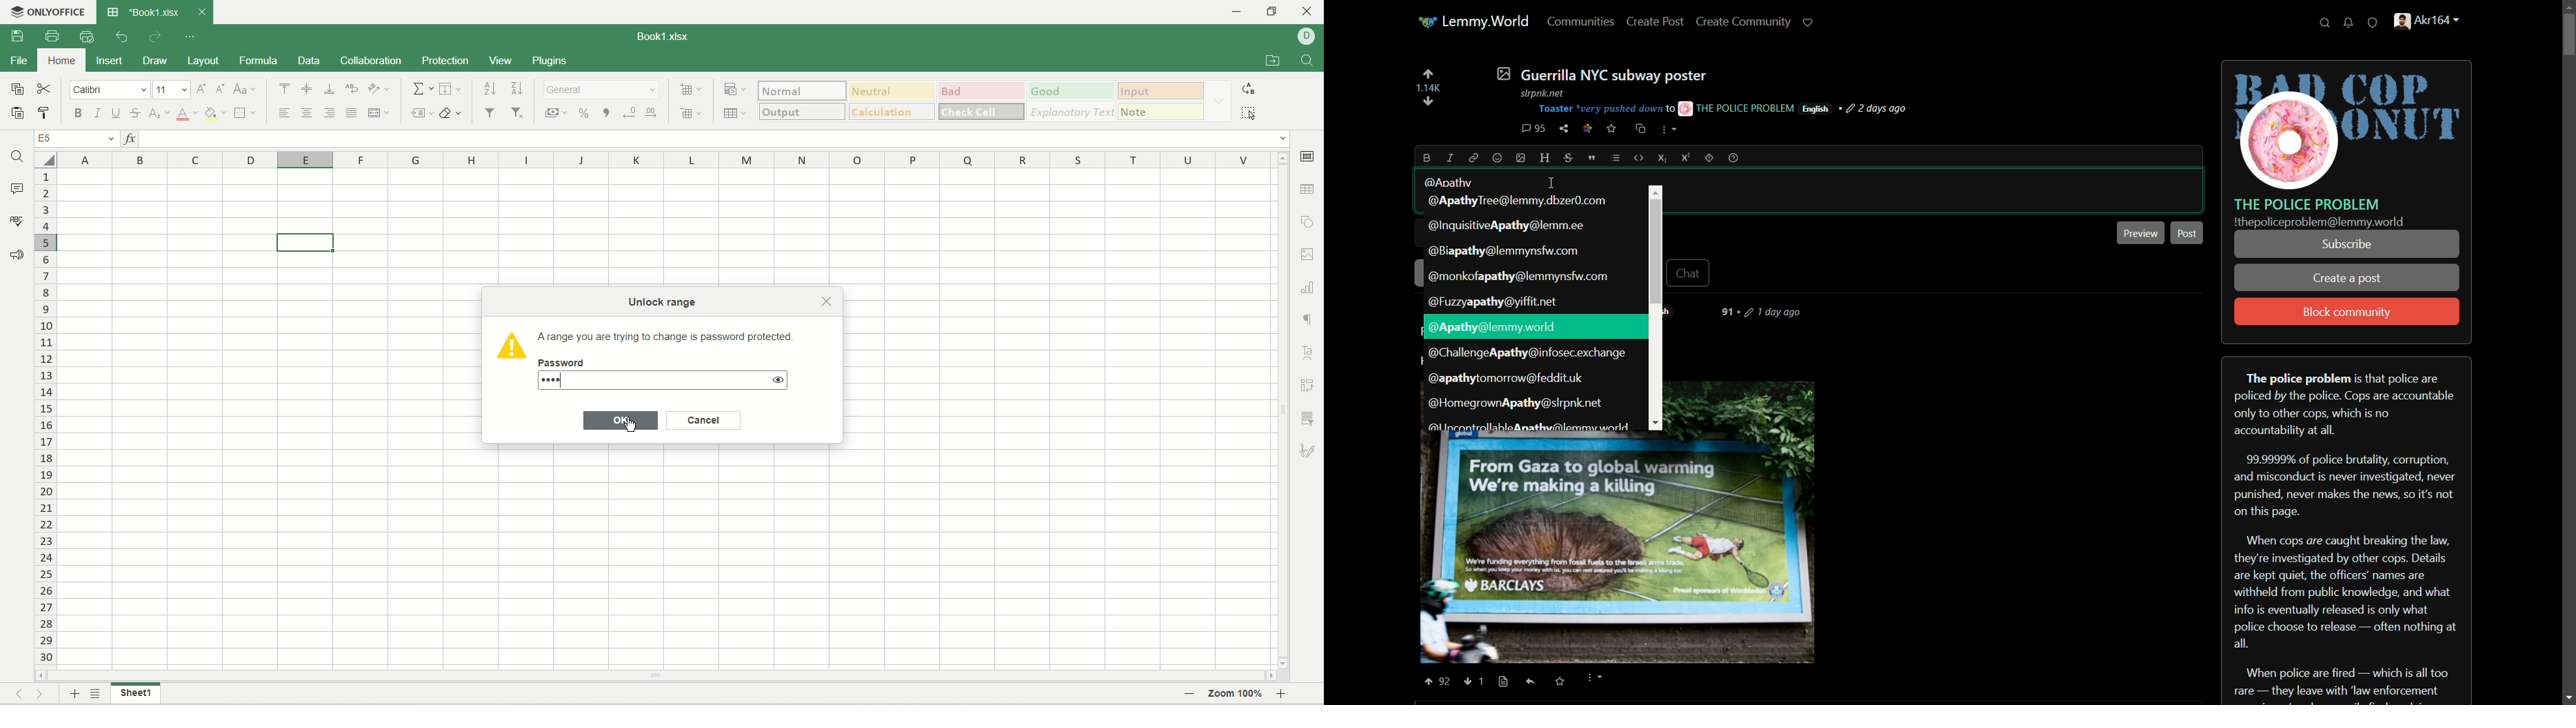  Describe the element at coordinates (46, 114) in the screenshot. I see `copy style` at that location.